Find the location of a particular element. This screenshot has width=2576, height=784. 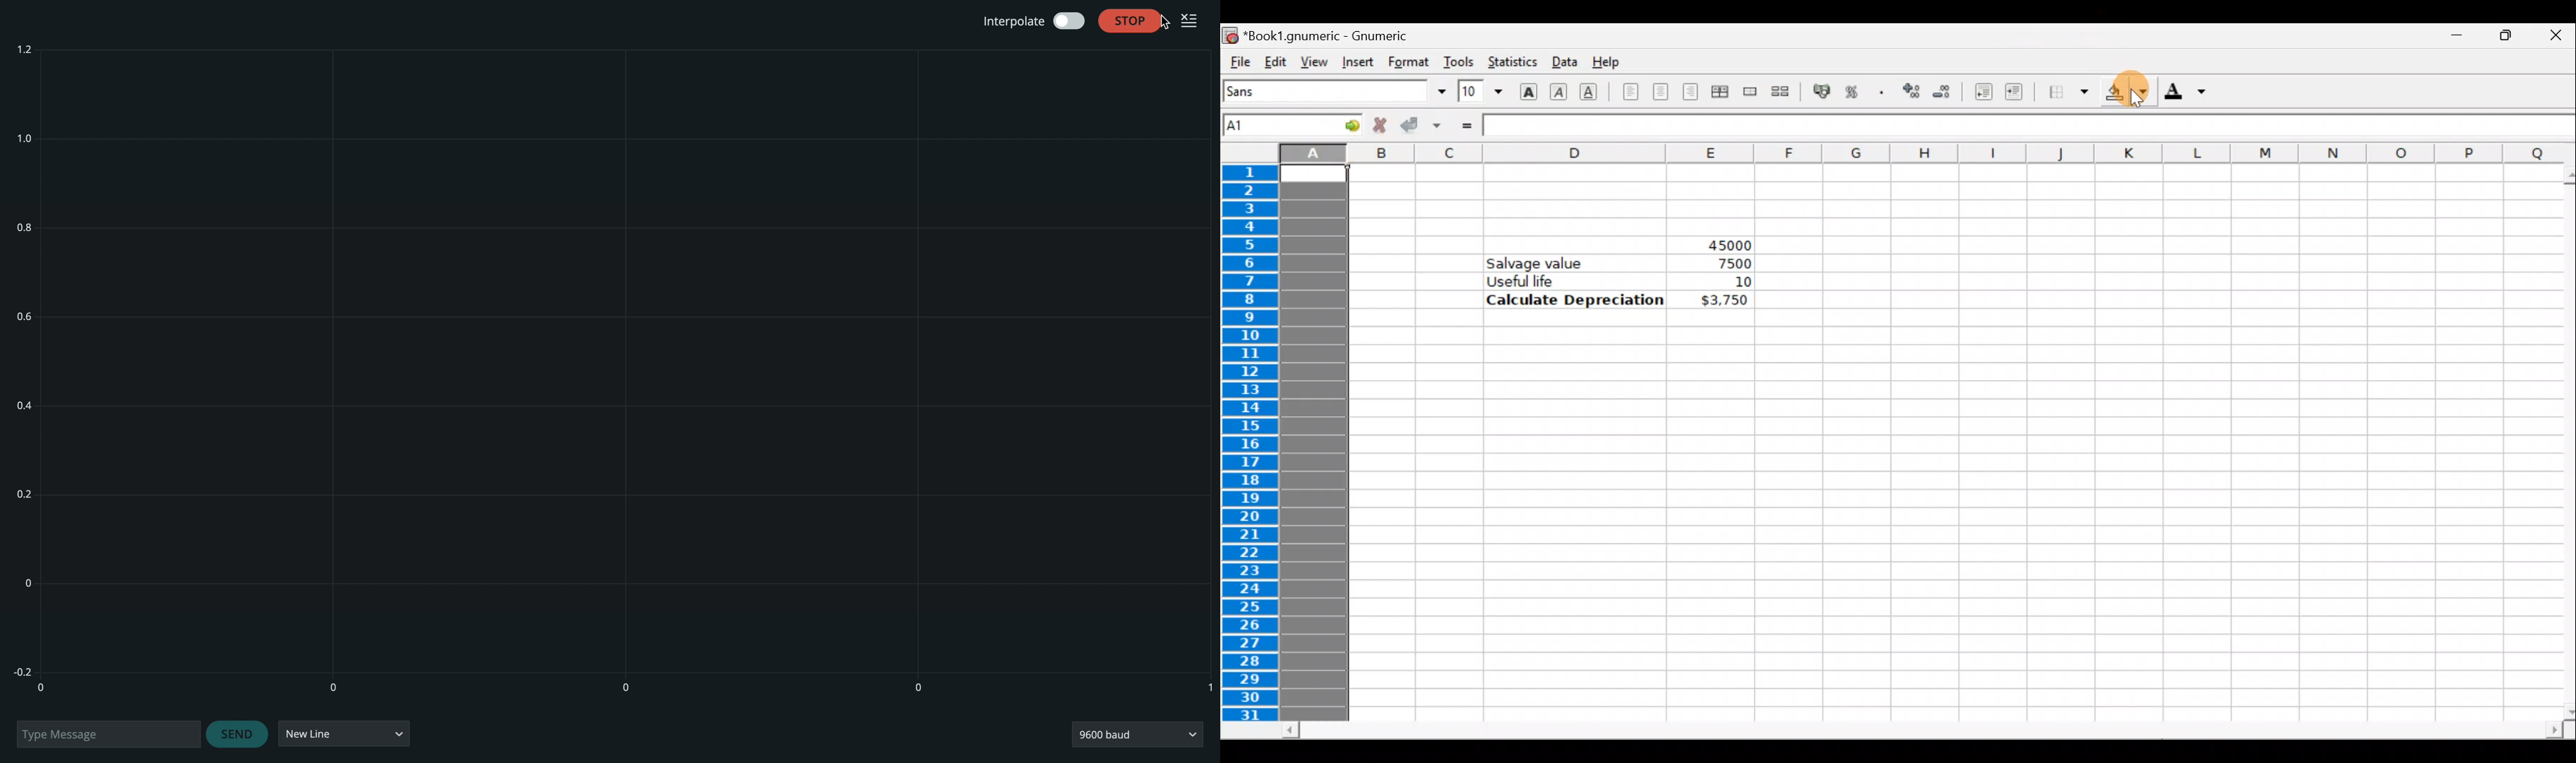

Reject change is located at coordinates (1376, 126).